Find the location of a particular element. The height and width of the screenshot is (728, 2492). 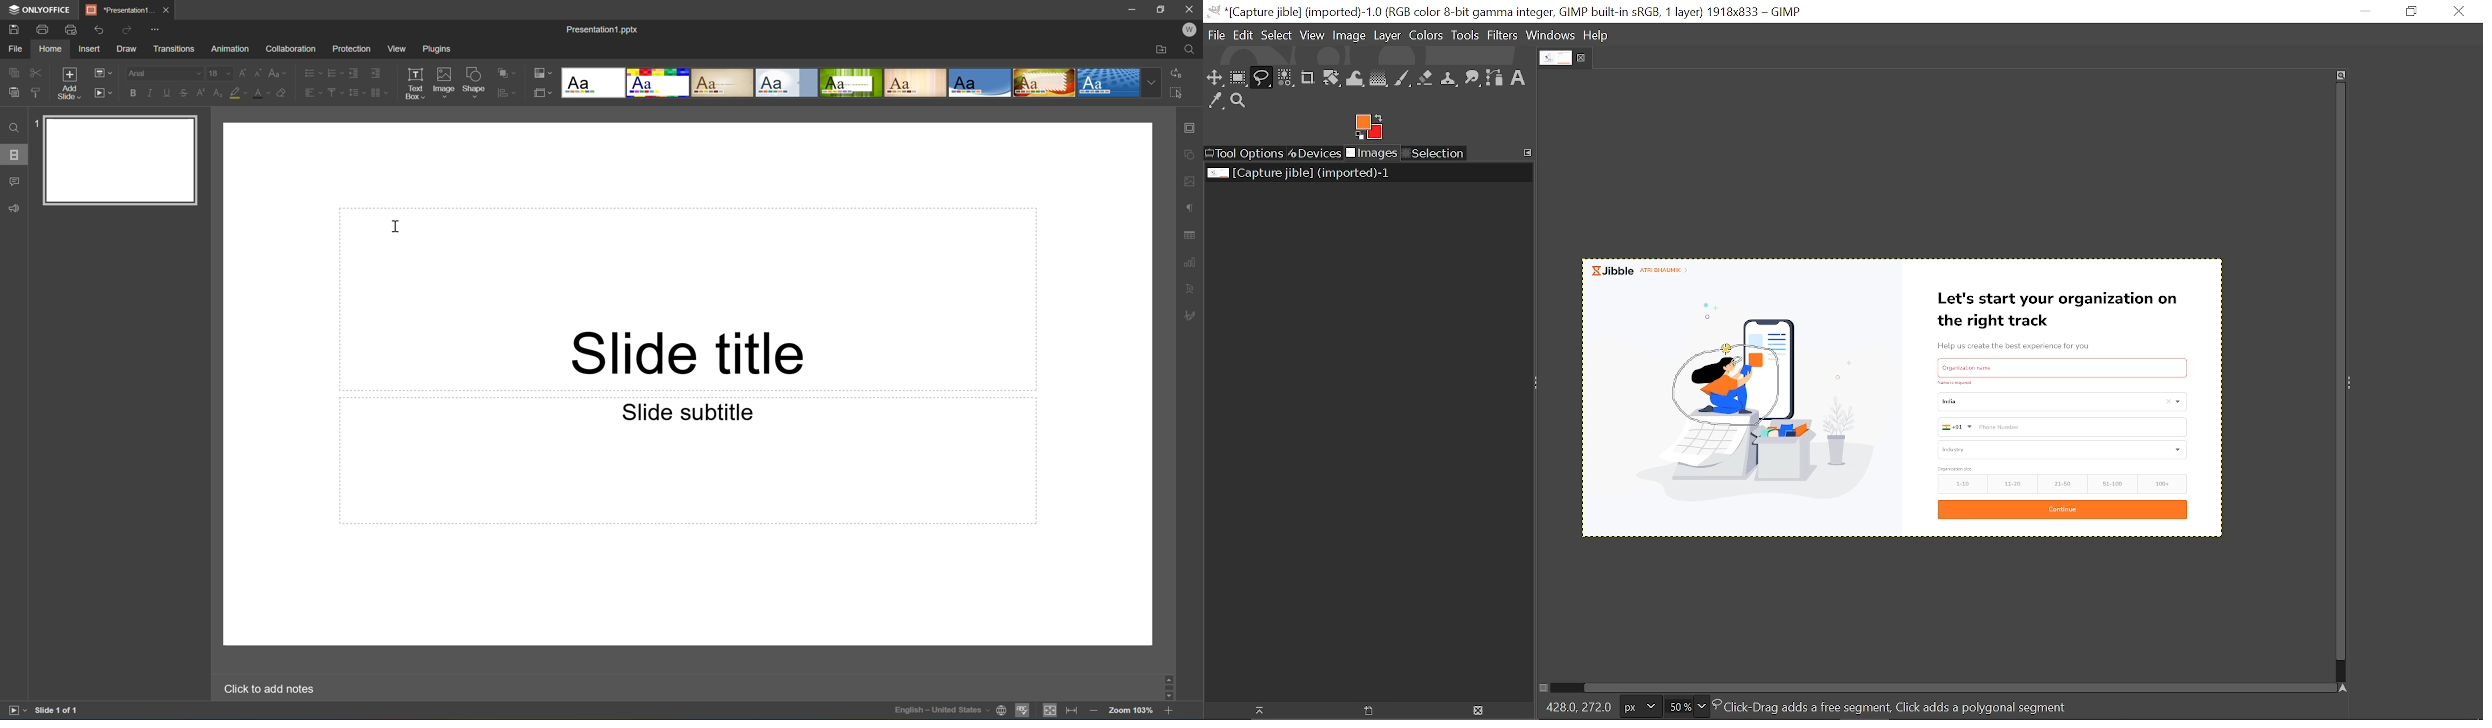

Text box is located at coordinates (415, 83).